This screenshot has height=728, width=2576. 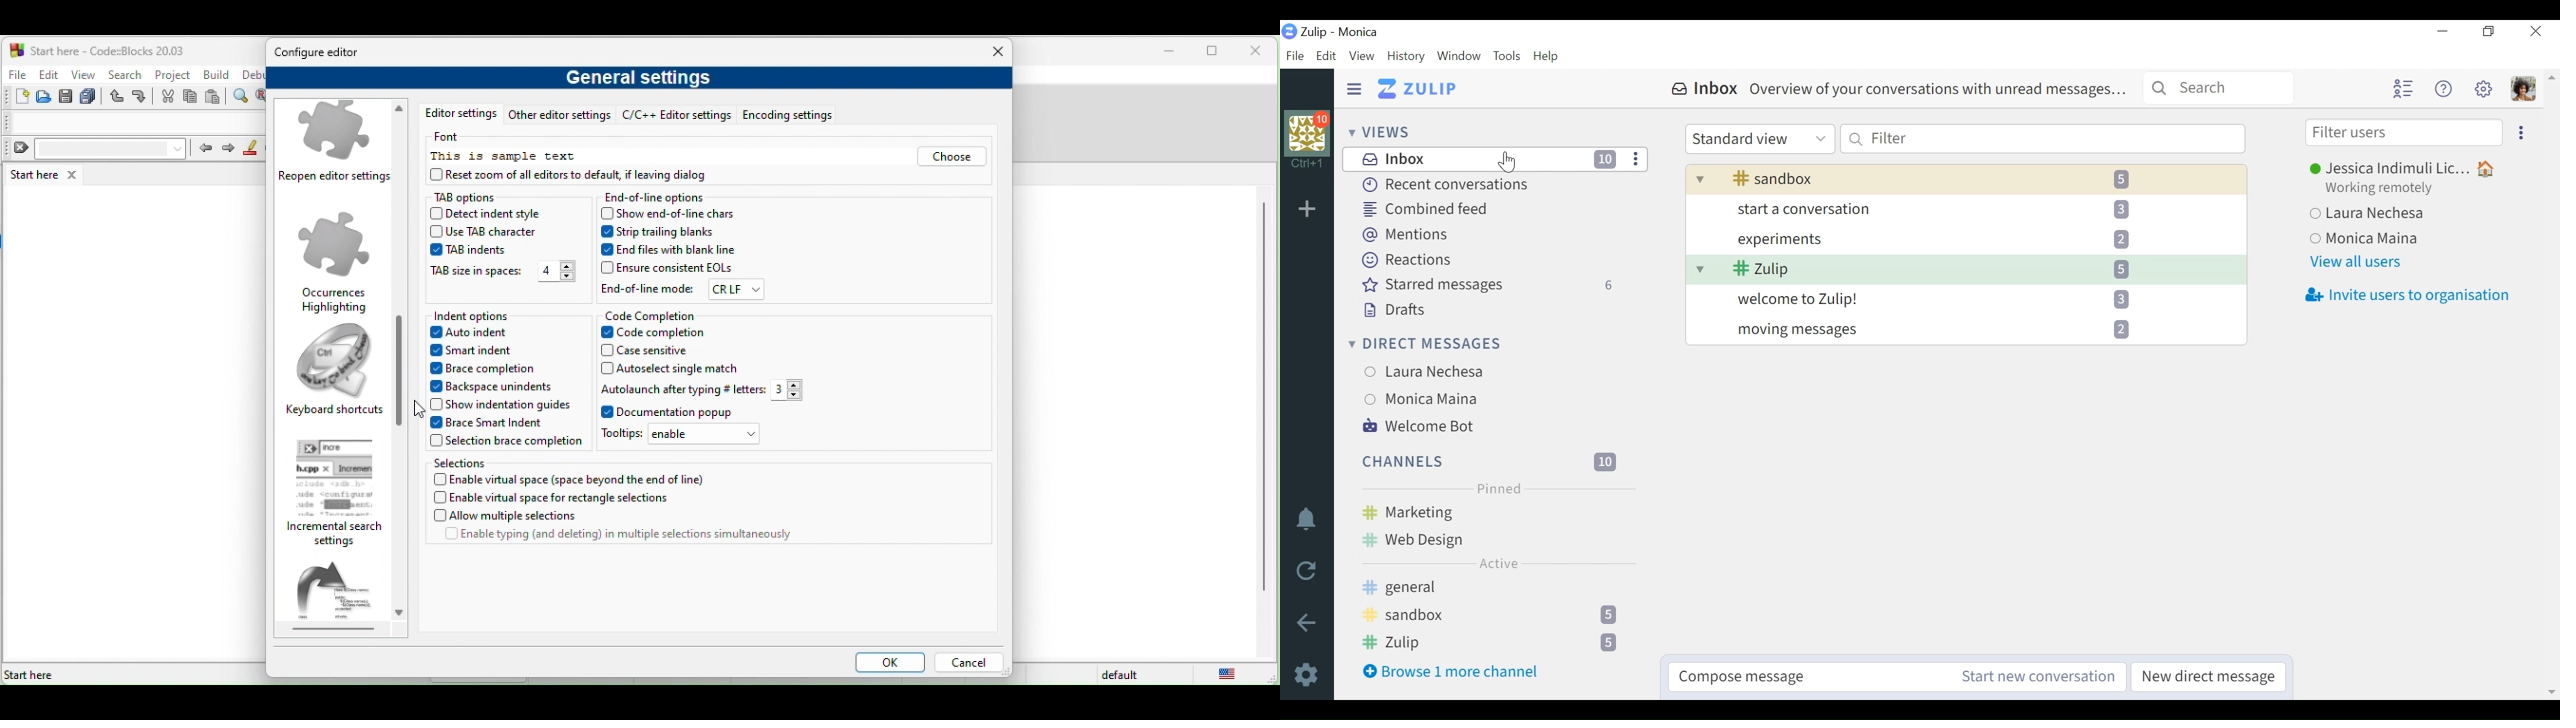 I want to click on edit, so click(x=48, y=74).